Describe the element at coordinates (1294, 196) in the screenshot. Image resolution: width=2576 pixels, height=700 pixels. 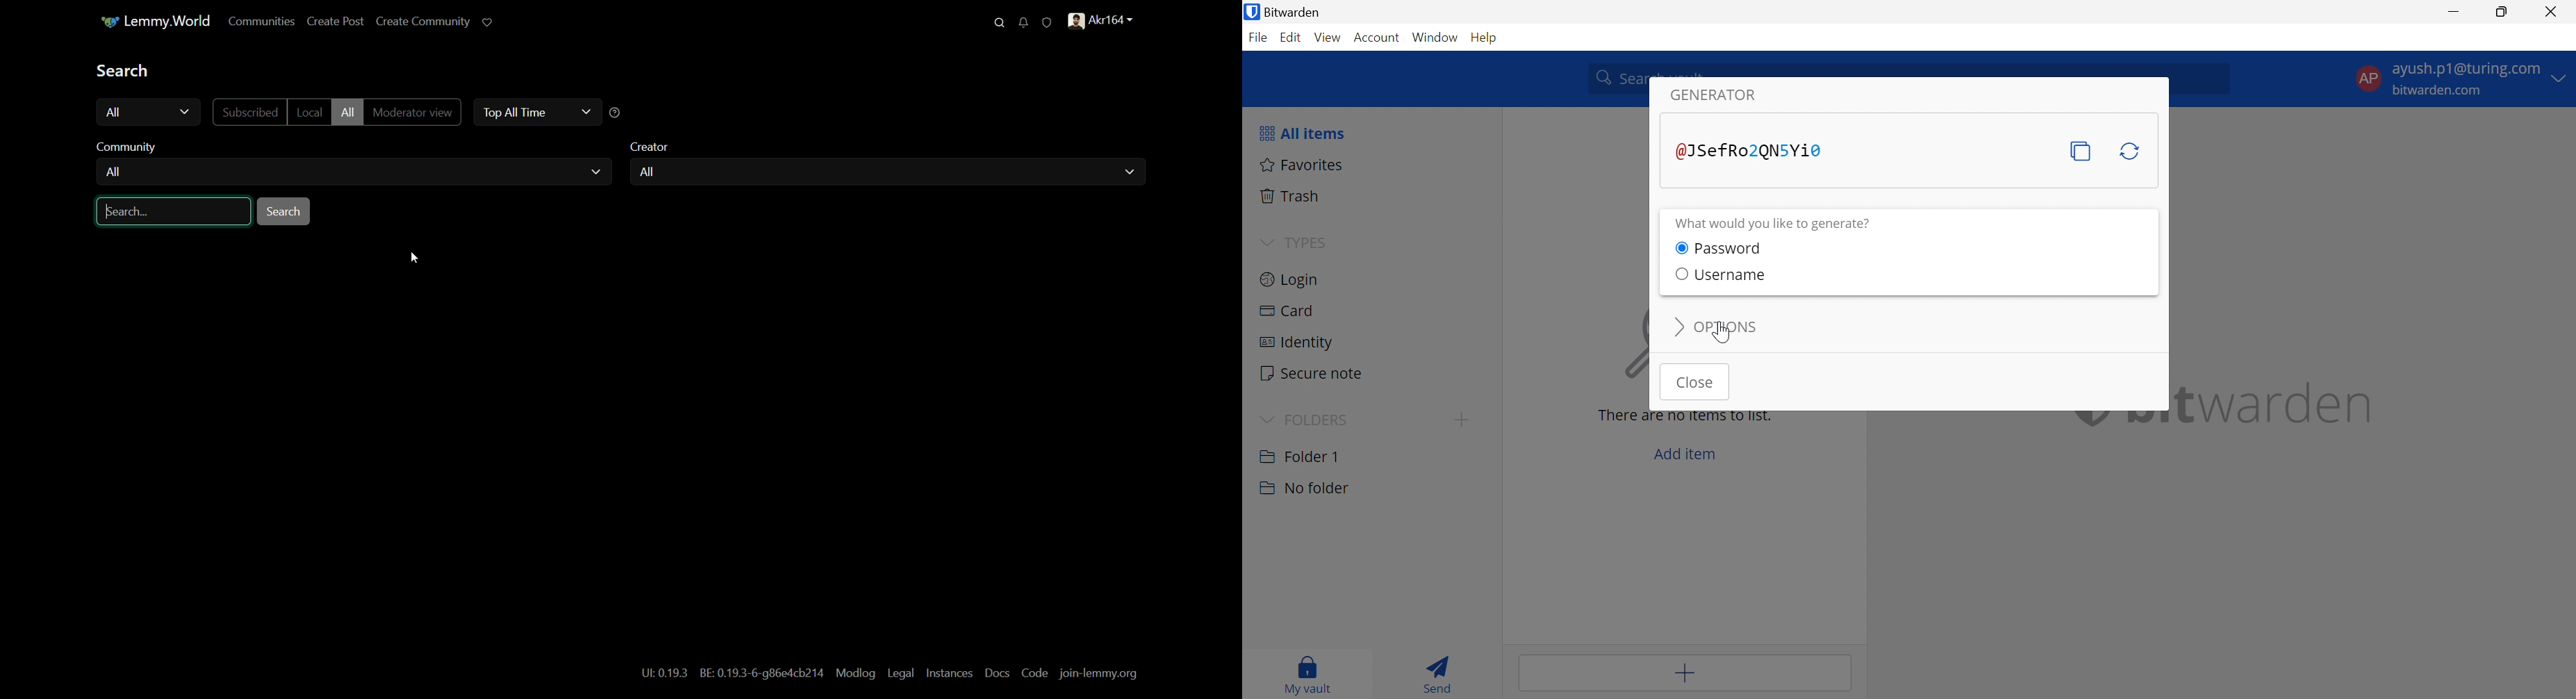
I see `Trash` at that location.